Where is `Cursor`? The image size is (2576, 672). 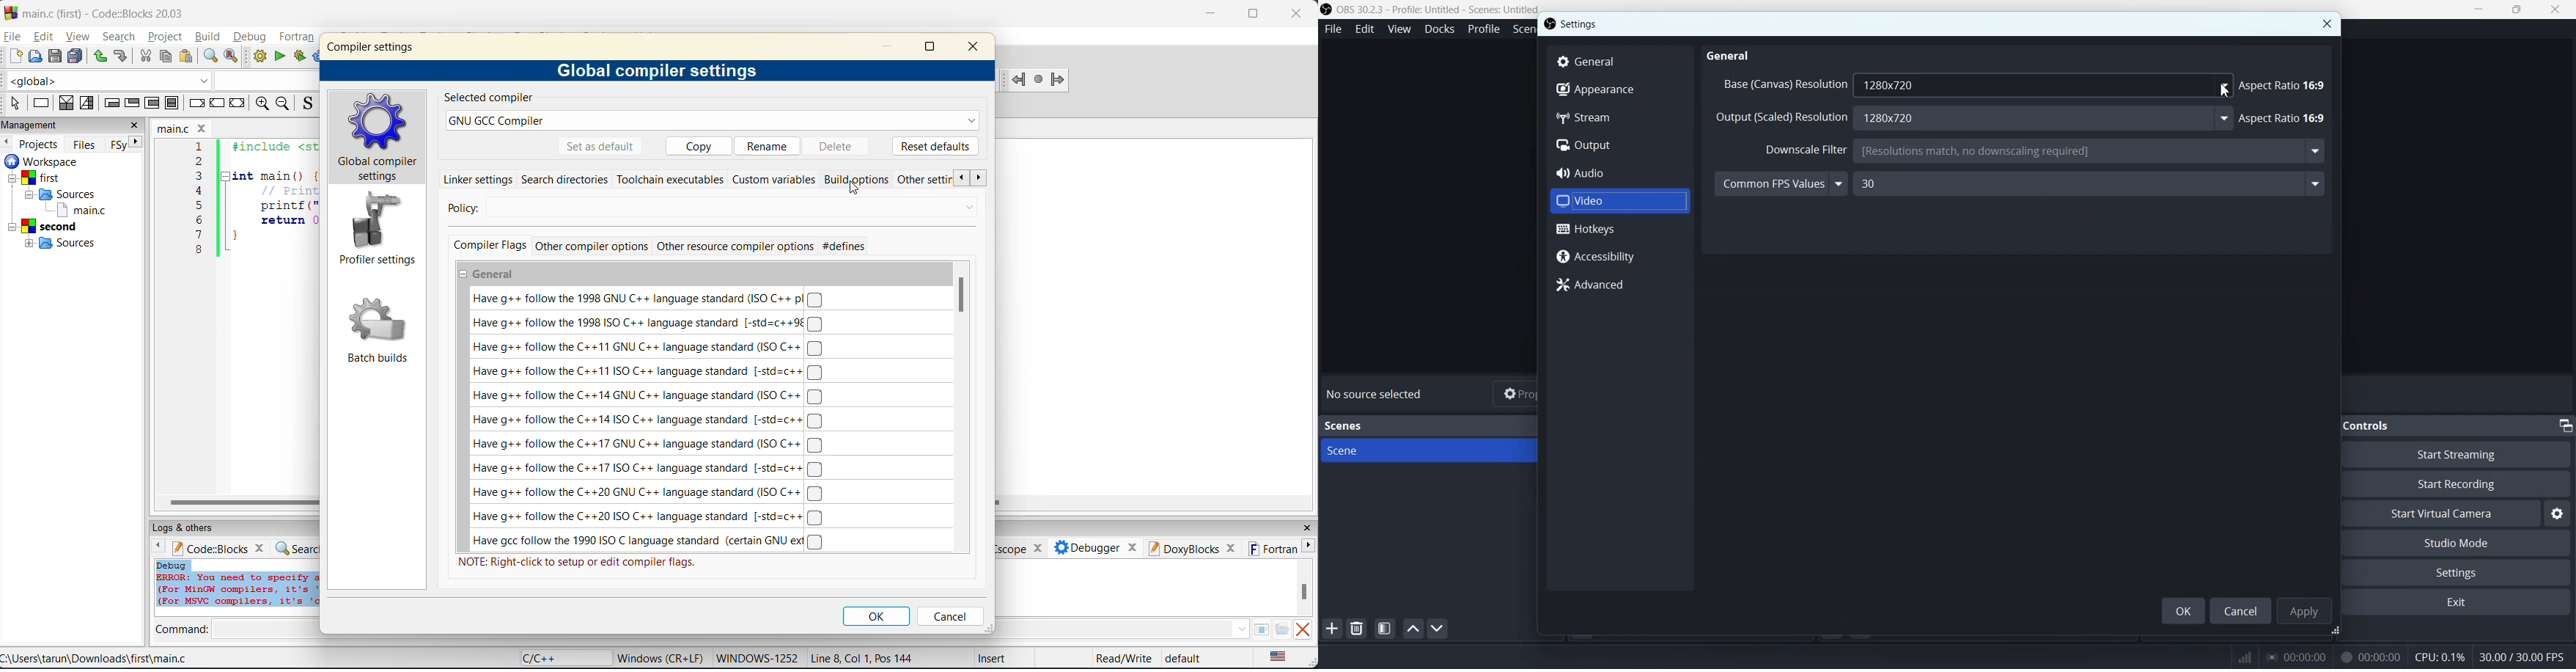 Cursor is located at coordinates (2227, 89).